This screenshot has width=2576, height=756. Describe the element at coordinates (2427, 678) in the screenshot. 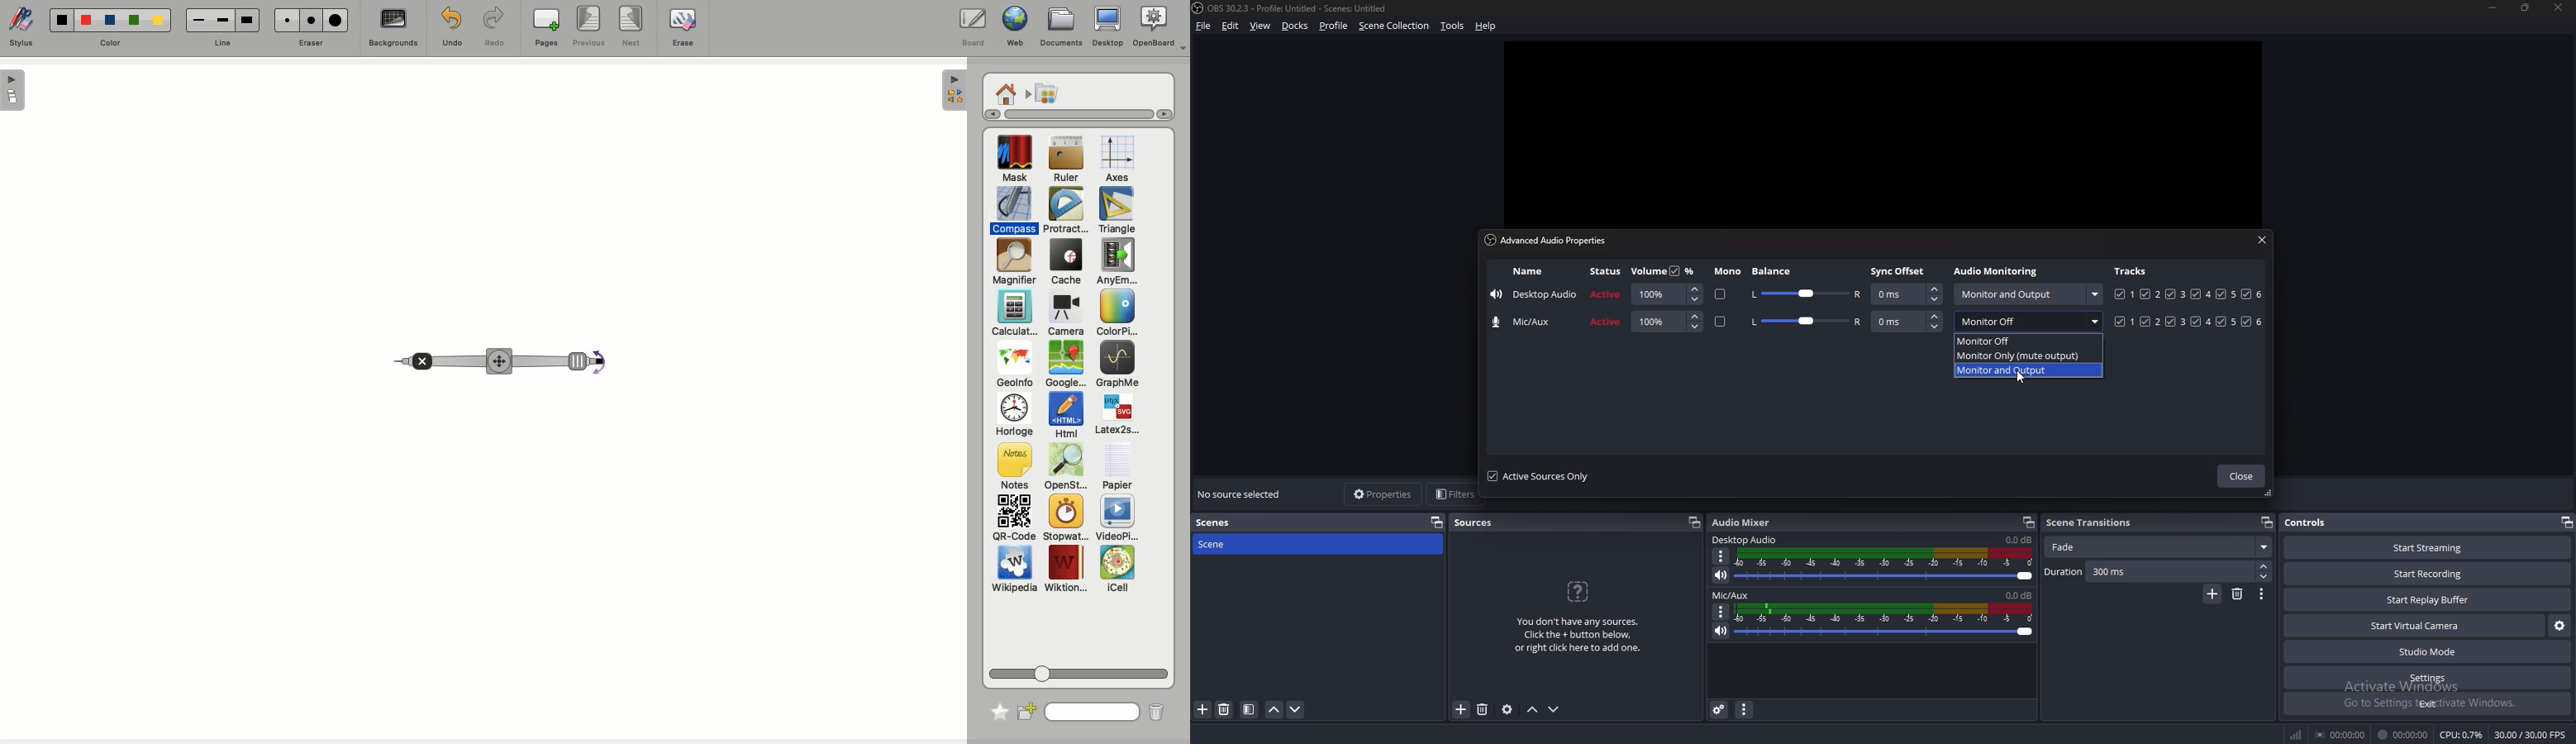

I see `settings` at that location.